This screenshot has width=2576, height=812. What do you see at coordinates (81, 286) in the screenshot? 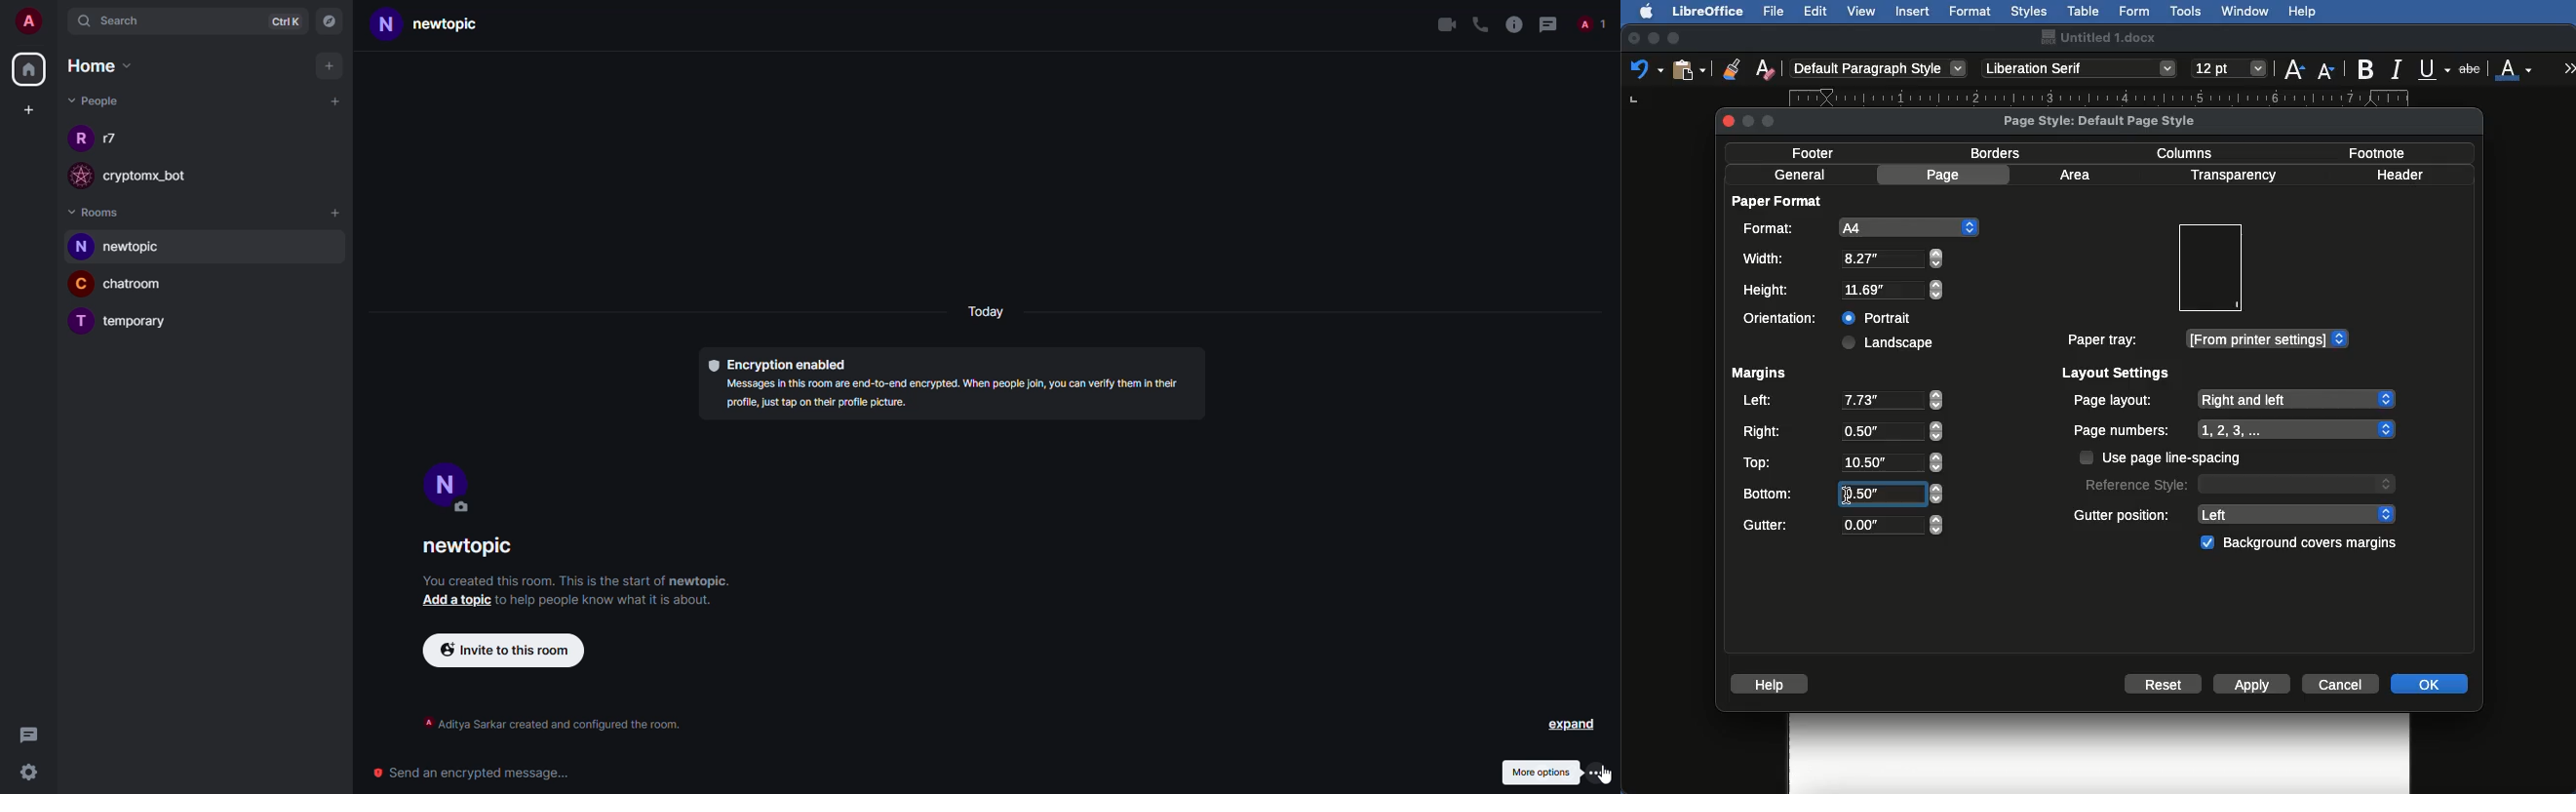
I see `C` at bounding box center [81, 286].